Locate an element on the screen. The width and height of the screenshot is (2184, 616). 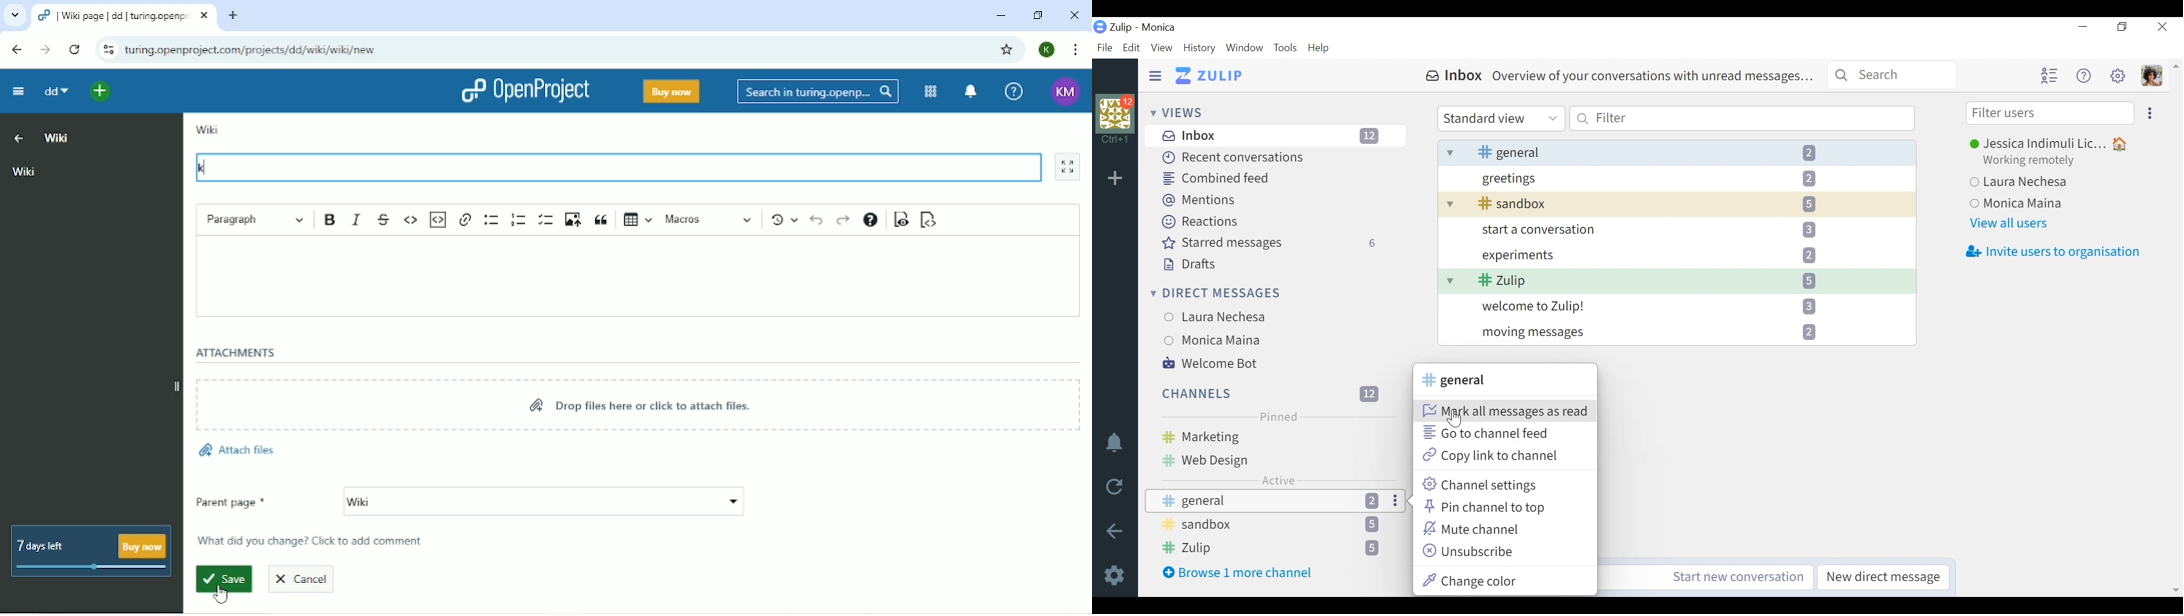
Organisation Profile picture is located at coordinates (1116, 114).